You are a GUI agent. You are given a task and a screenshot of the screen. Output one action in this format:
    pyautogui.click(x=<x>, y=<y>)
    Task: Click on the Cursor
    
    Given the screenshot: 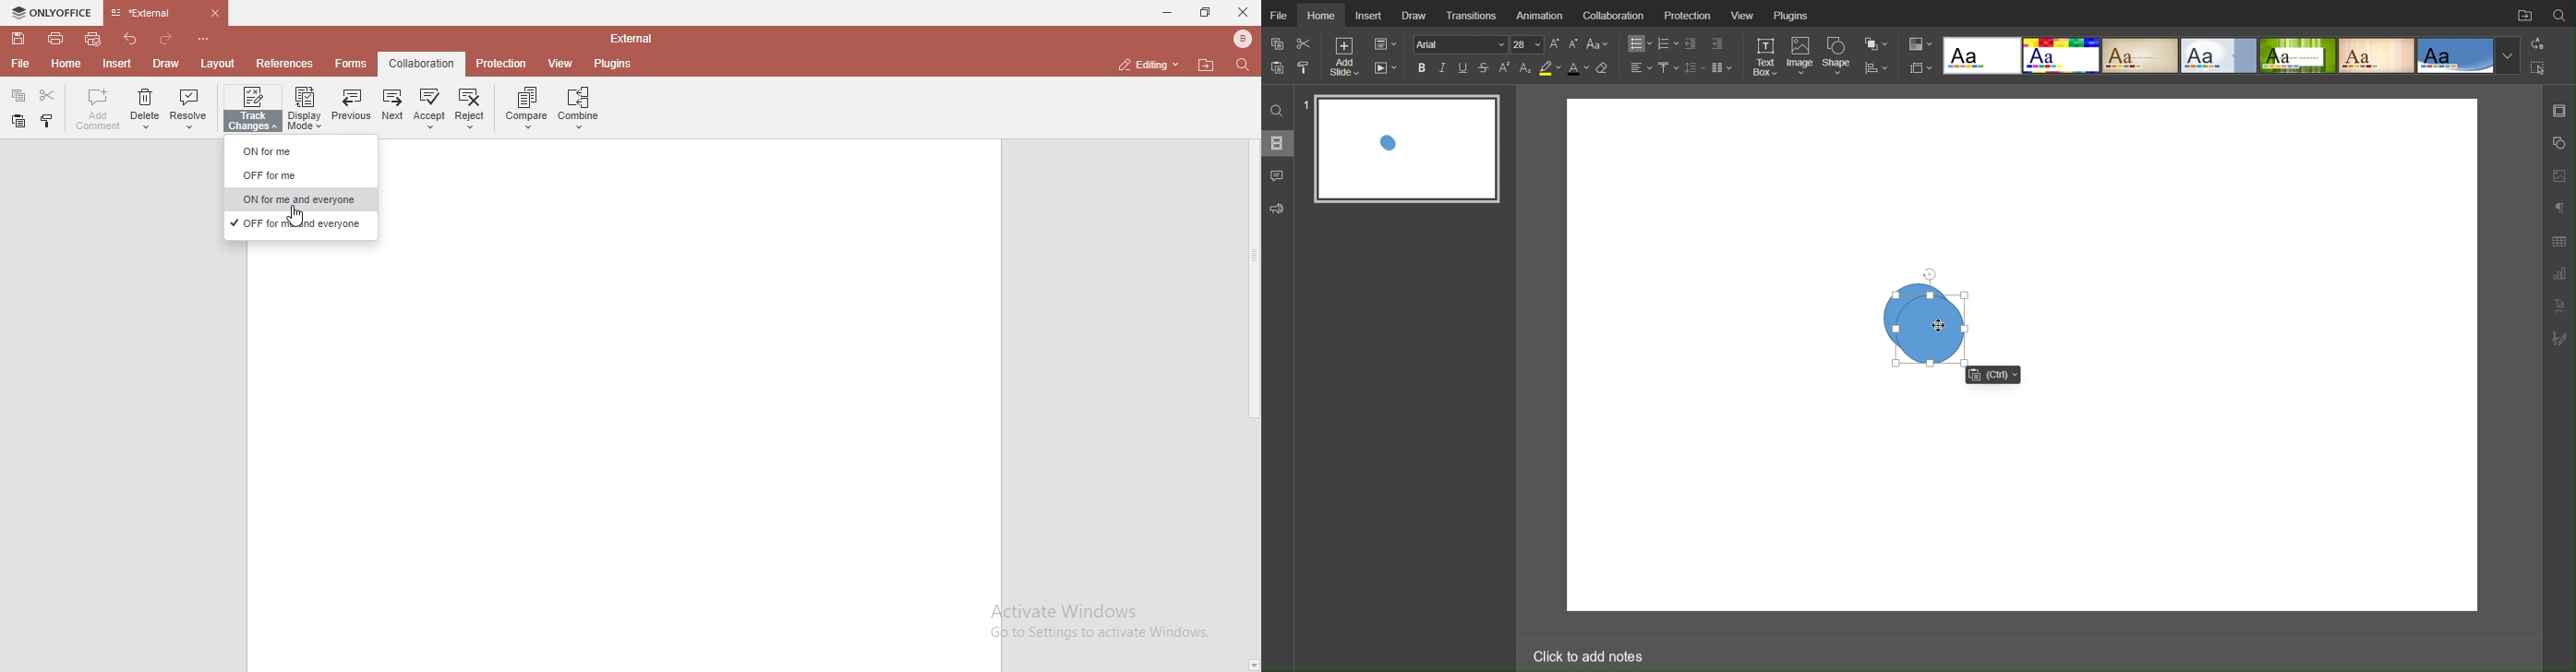 What is the action you would take?
    pyautogui.click(x=1942, y=325)
    